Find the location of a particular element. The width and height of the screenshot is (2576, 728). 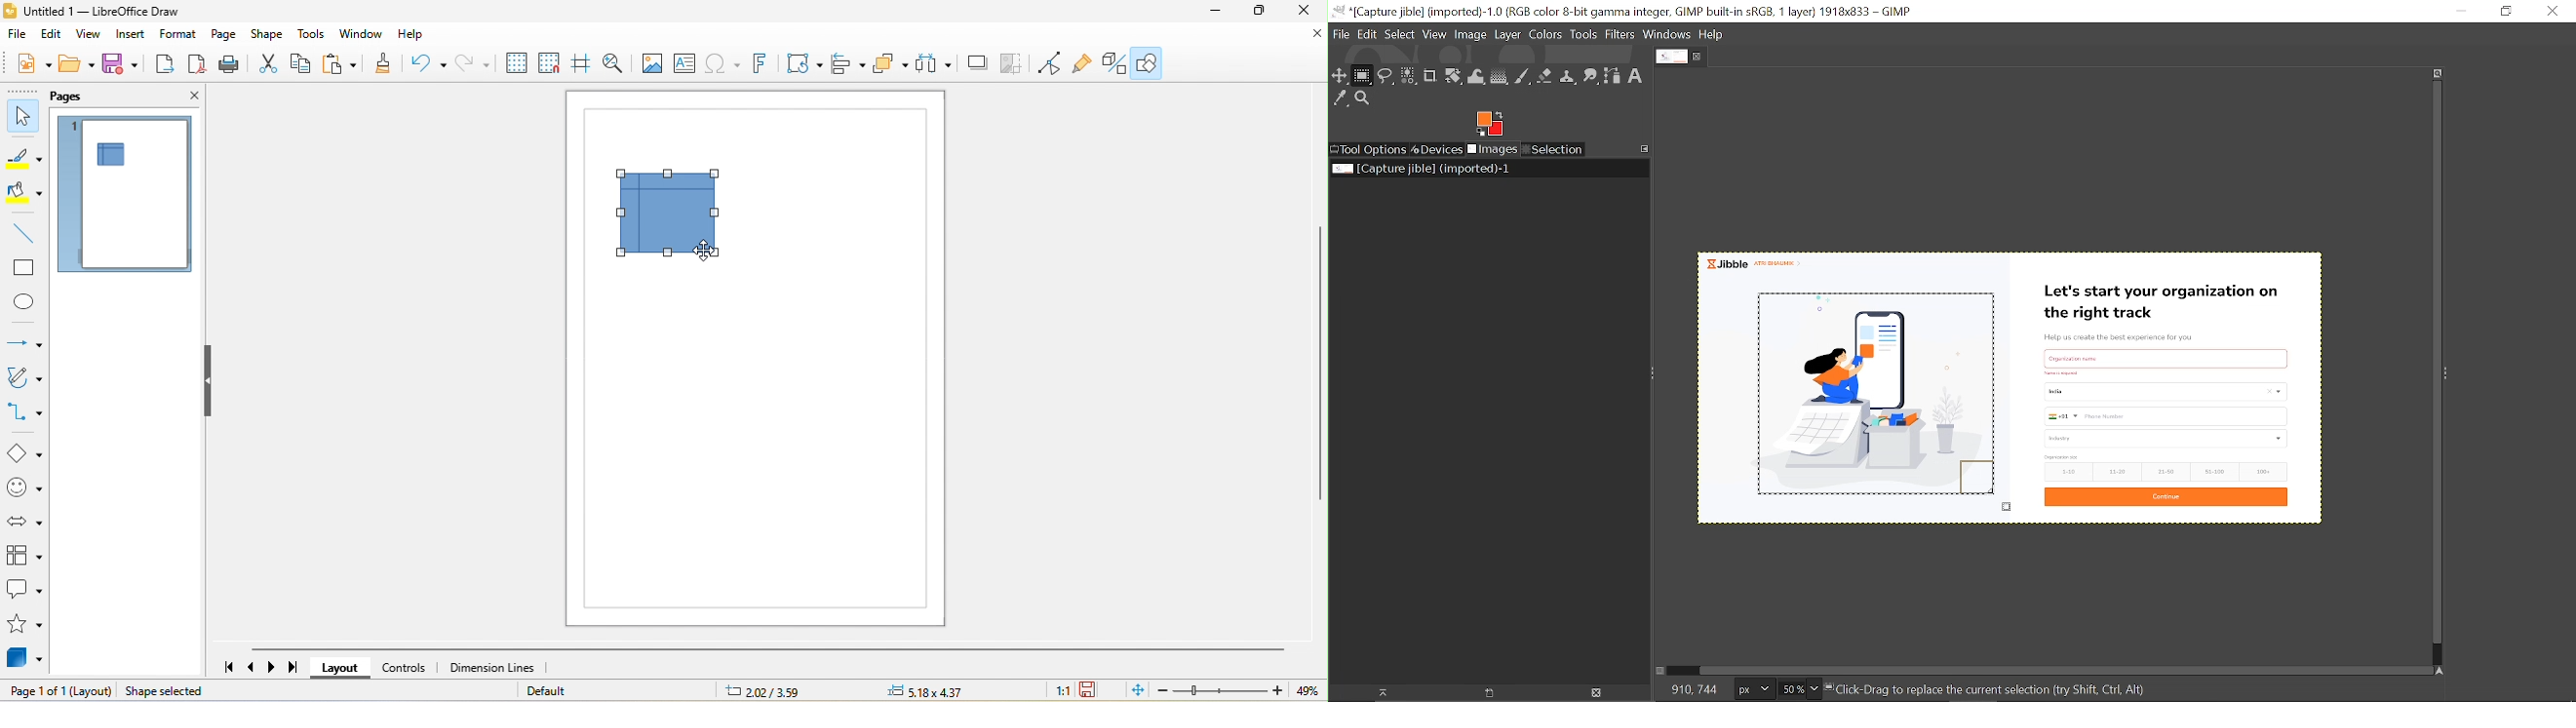

Toggle quick mask on/off is located at coordinates (1663, 672).